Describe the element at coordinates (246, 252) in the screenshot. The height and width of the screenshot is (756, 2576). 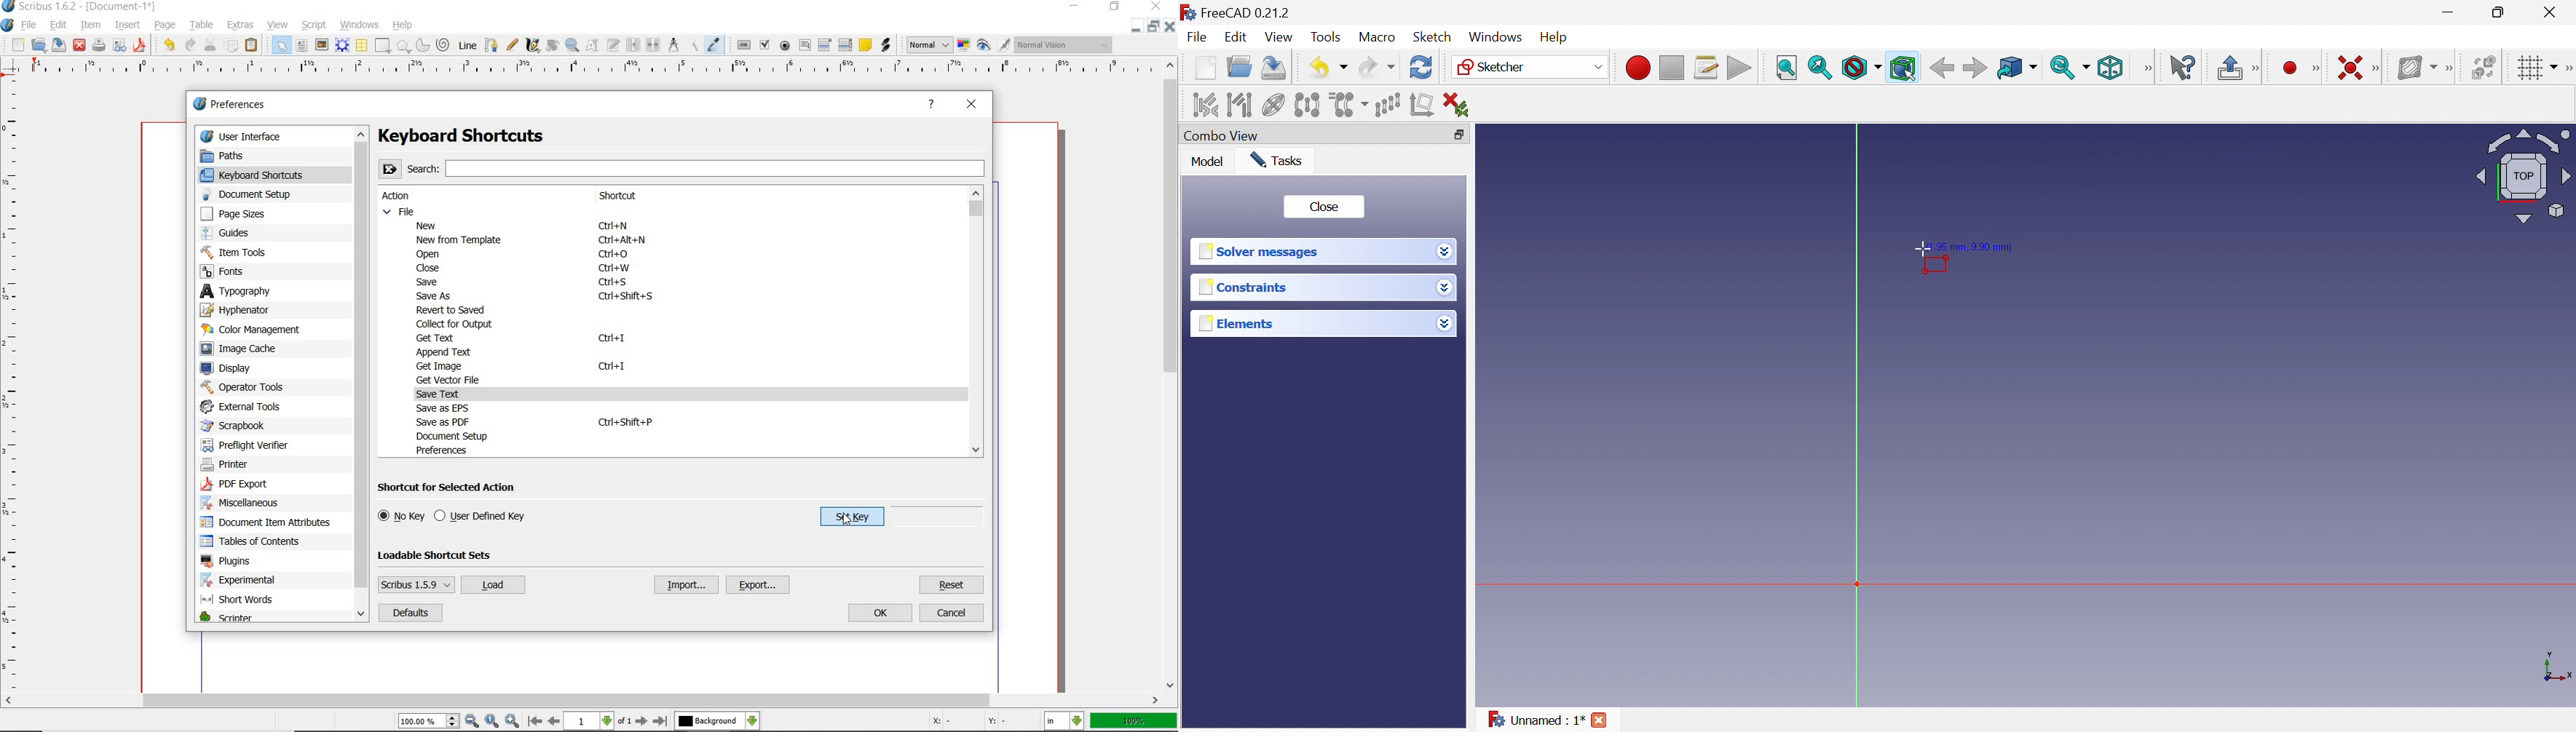
I see `item tools` at that location.